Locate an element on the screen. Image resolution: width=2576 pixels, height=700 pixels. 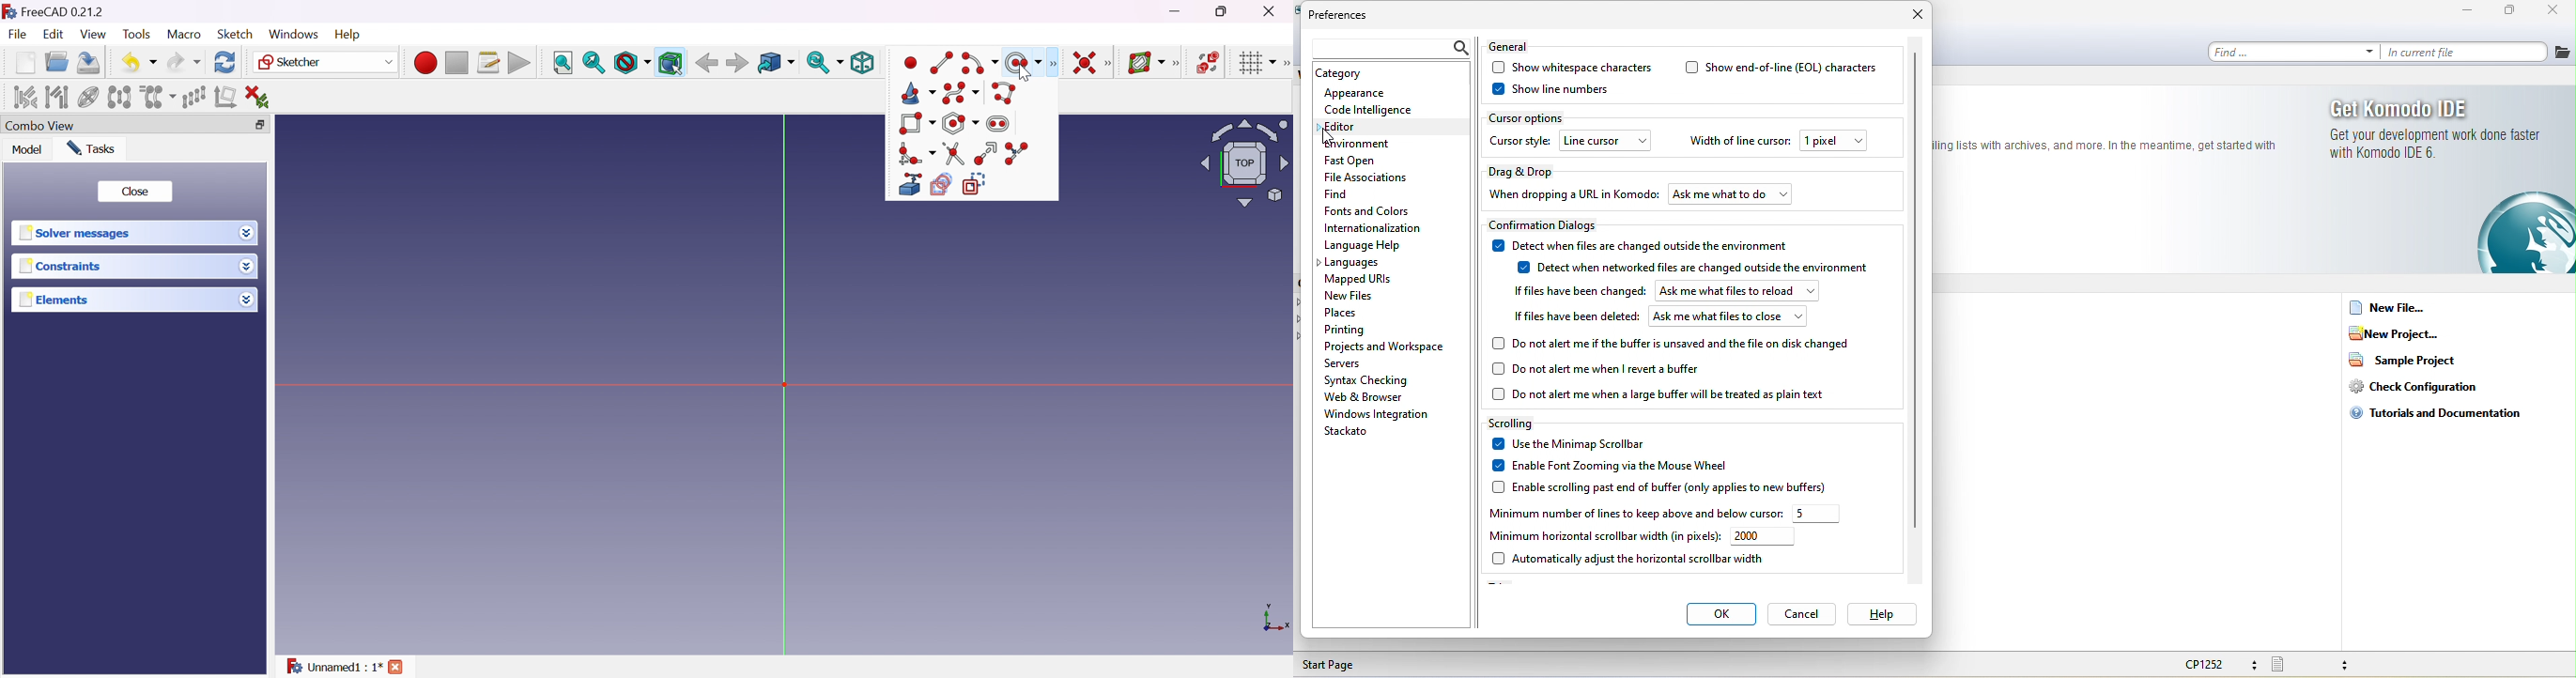
Create fillet is located at coordinates (917, 154).